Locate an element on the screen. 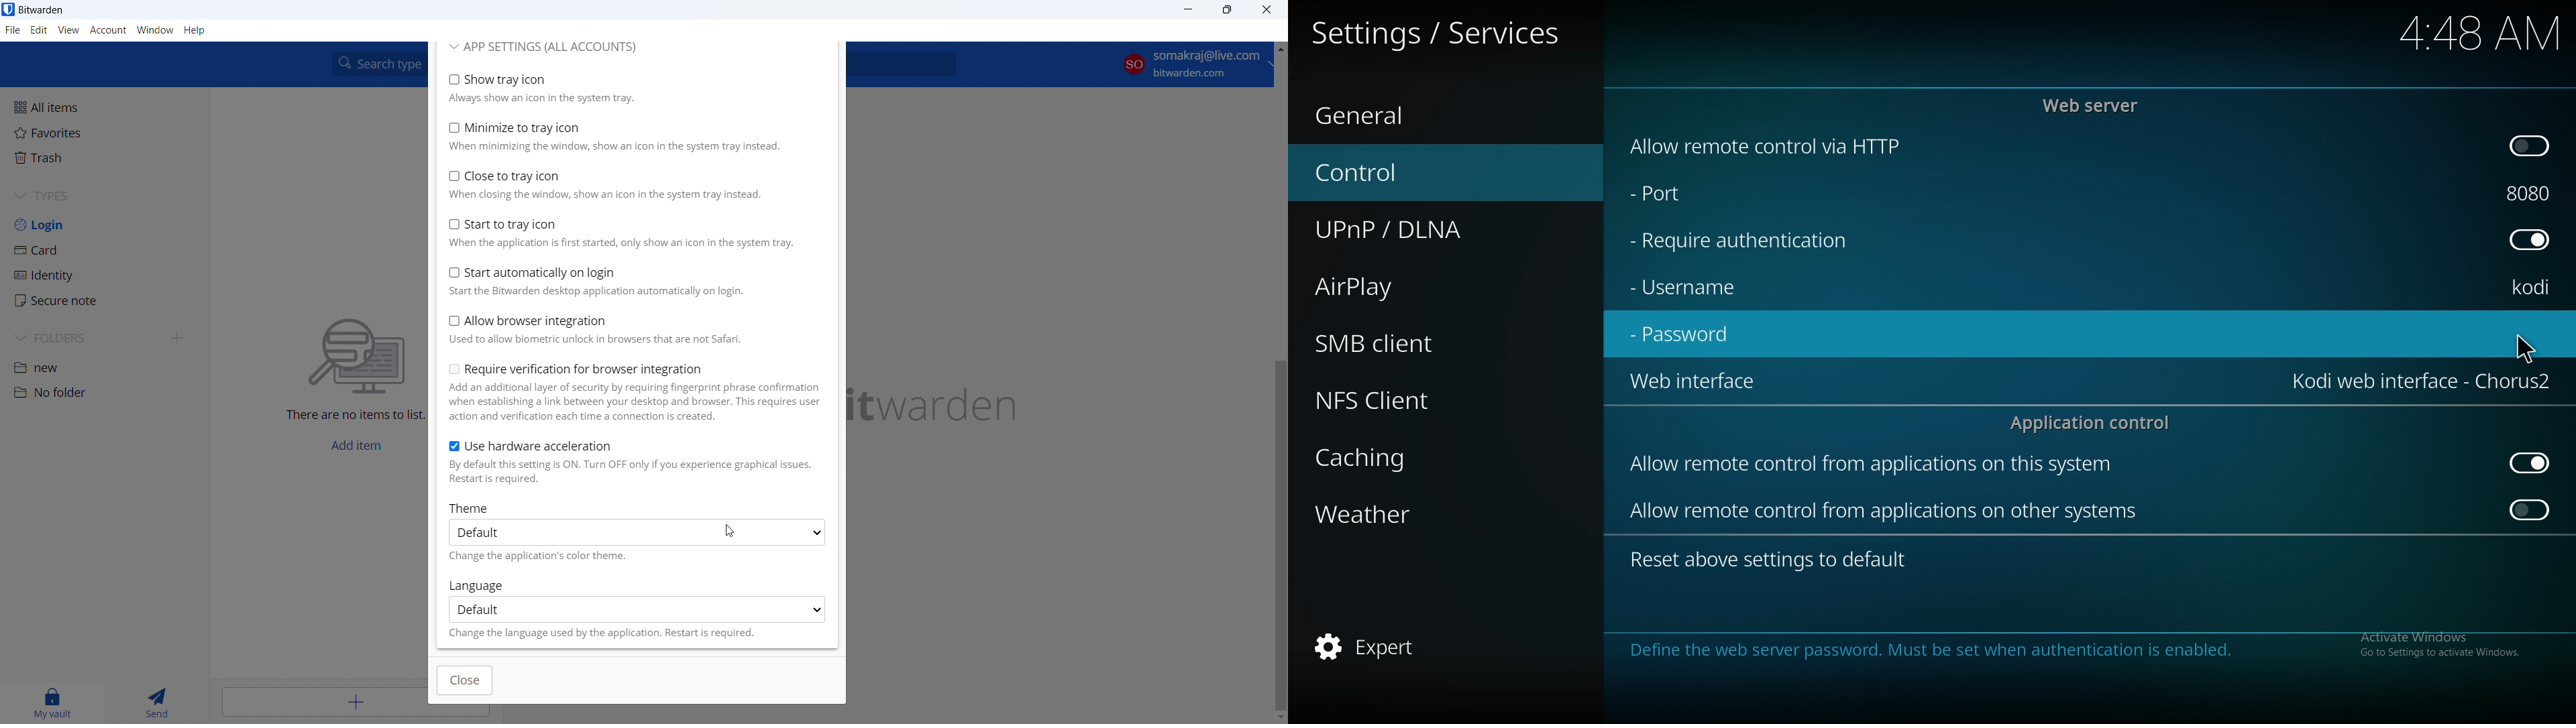 This screenshot has width=2576, height=728. close is located at coordinates (466, 681).